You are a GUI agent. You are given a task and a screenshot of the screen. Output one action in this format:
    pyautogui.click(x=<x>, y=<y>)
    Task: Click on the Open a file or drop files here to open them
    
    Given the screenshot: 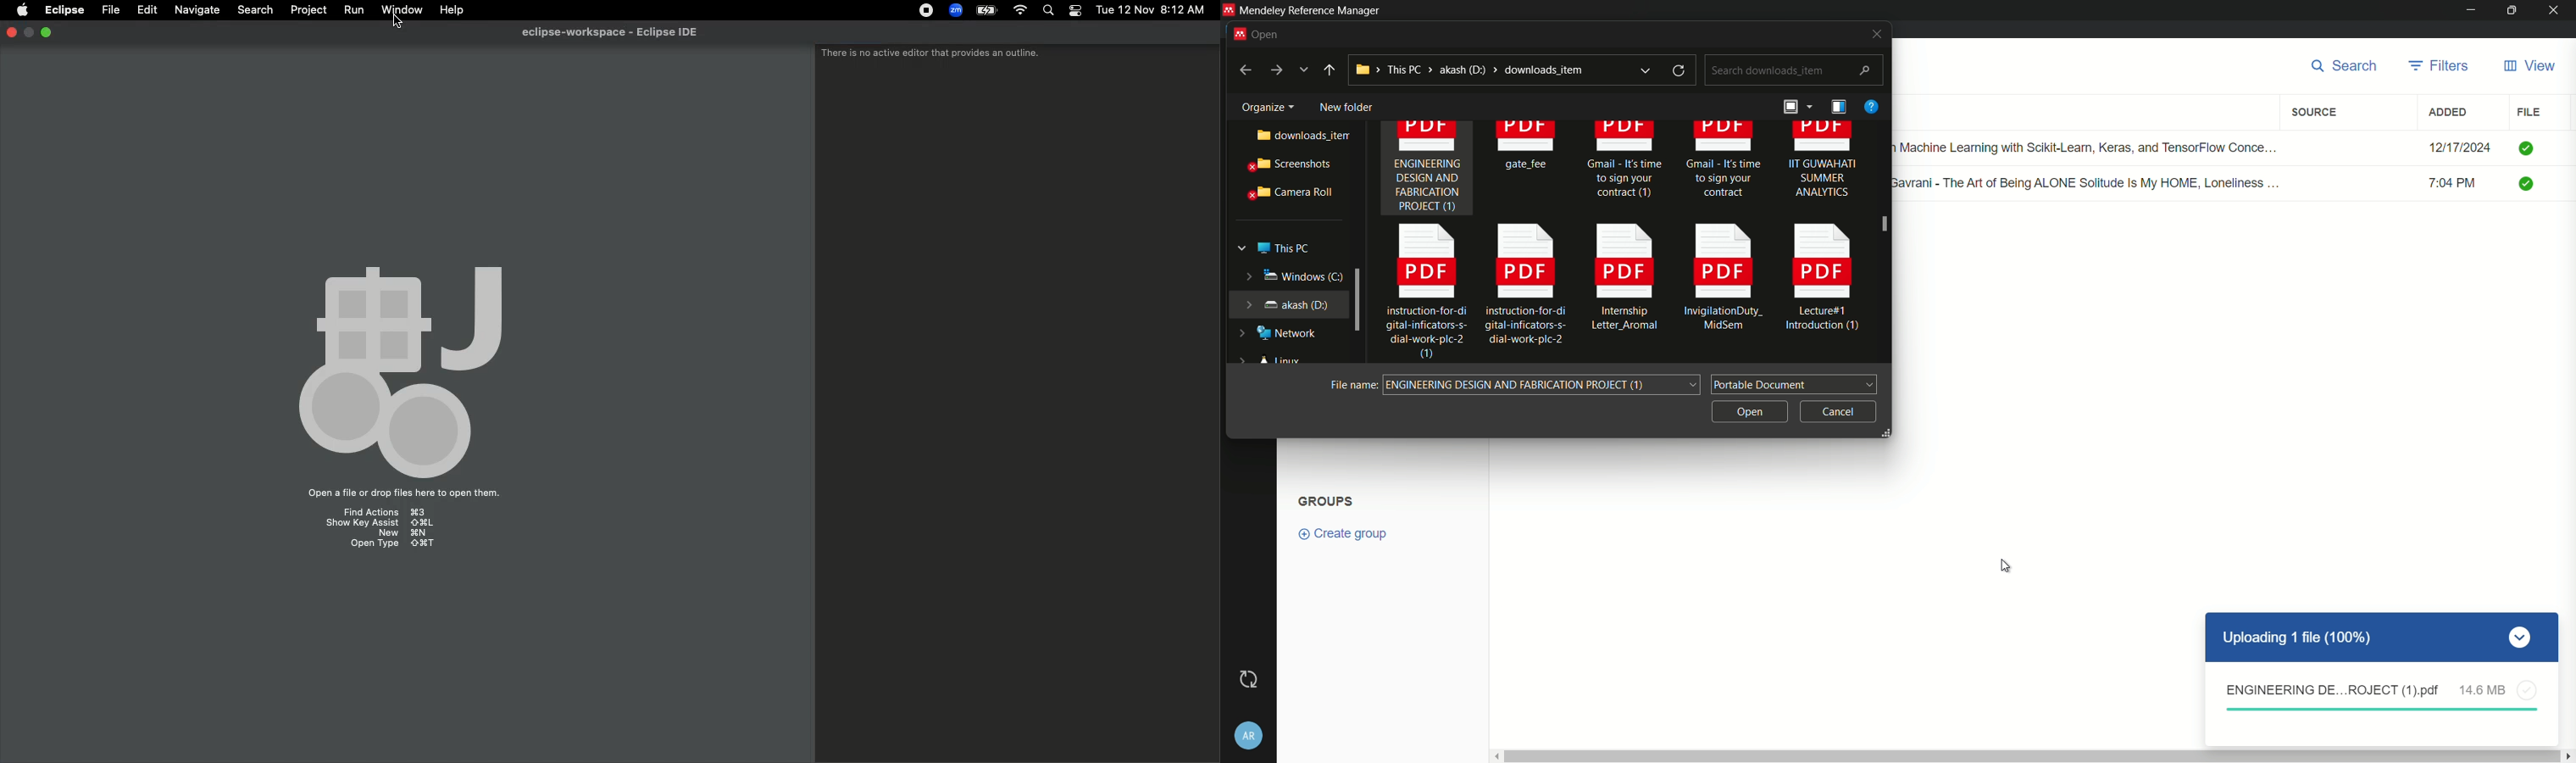 What is the action you would take?
    pyautogui.click(x=400, y=494)
    